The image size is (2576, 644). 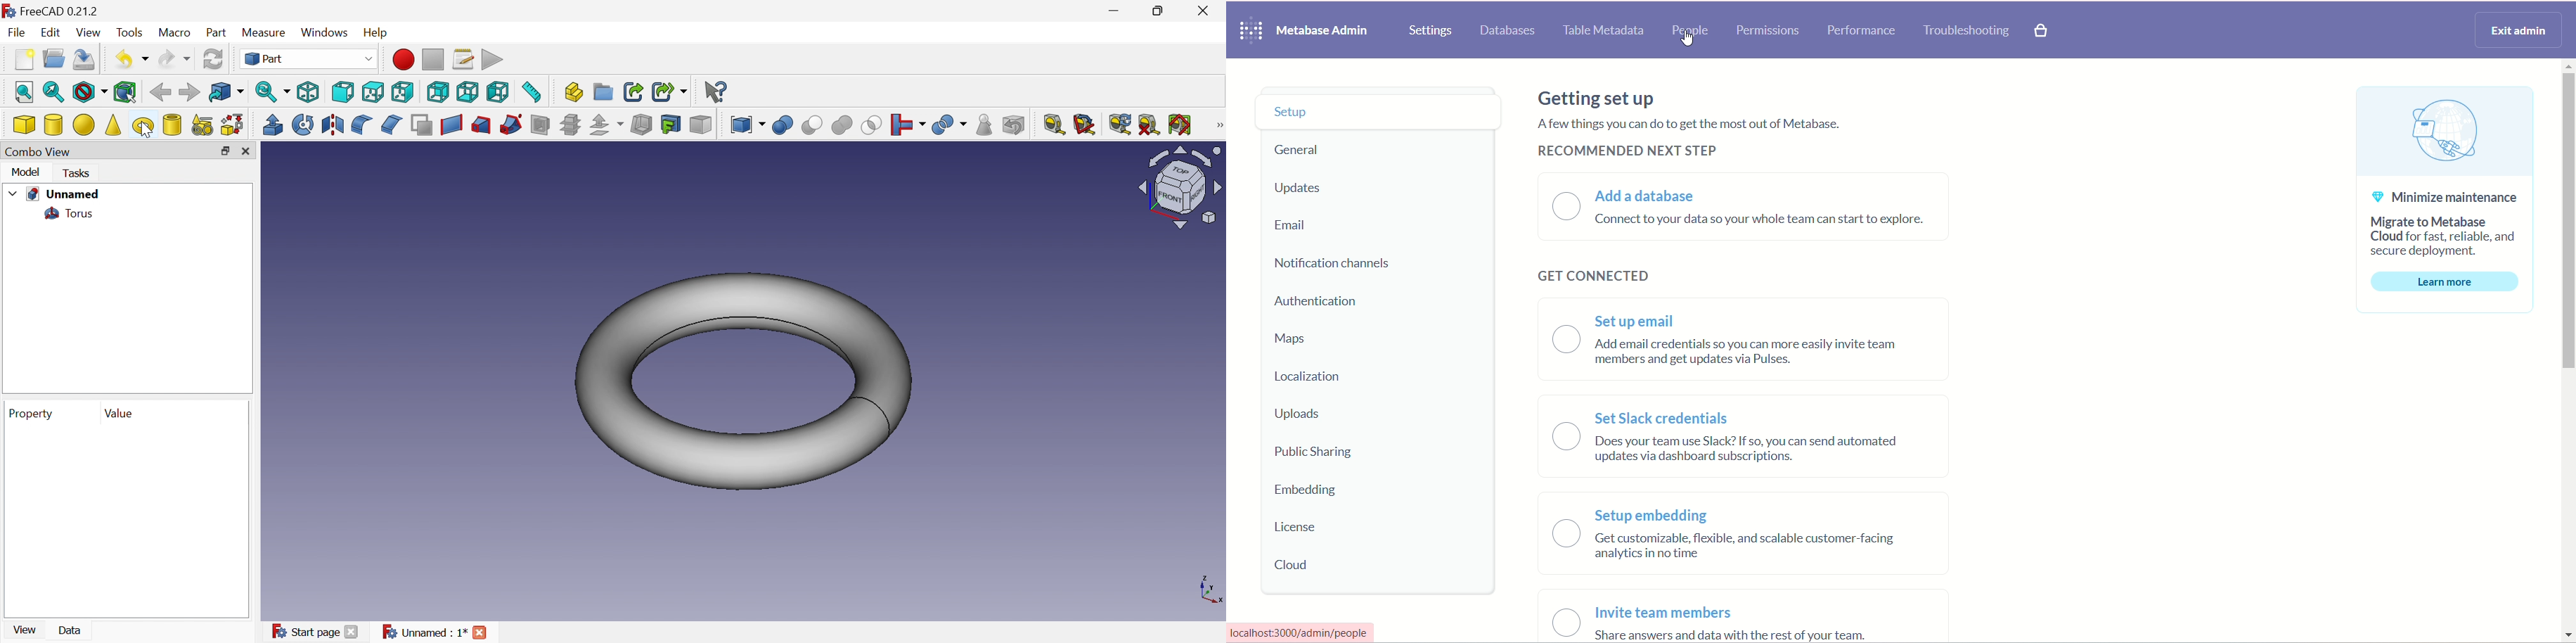 I want to click on Unnamed : 1*, so click(x=425, y=632).